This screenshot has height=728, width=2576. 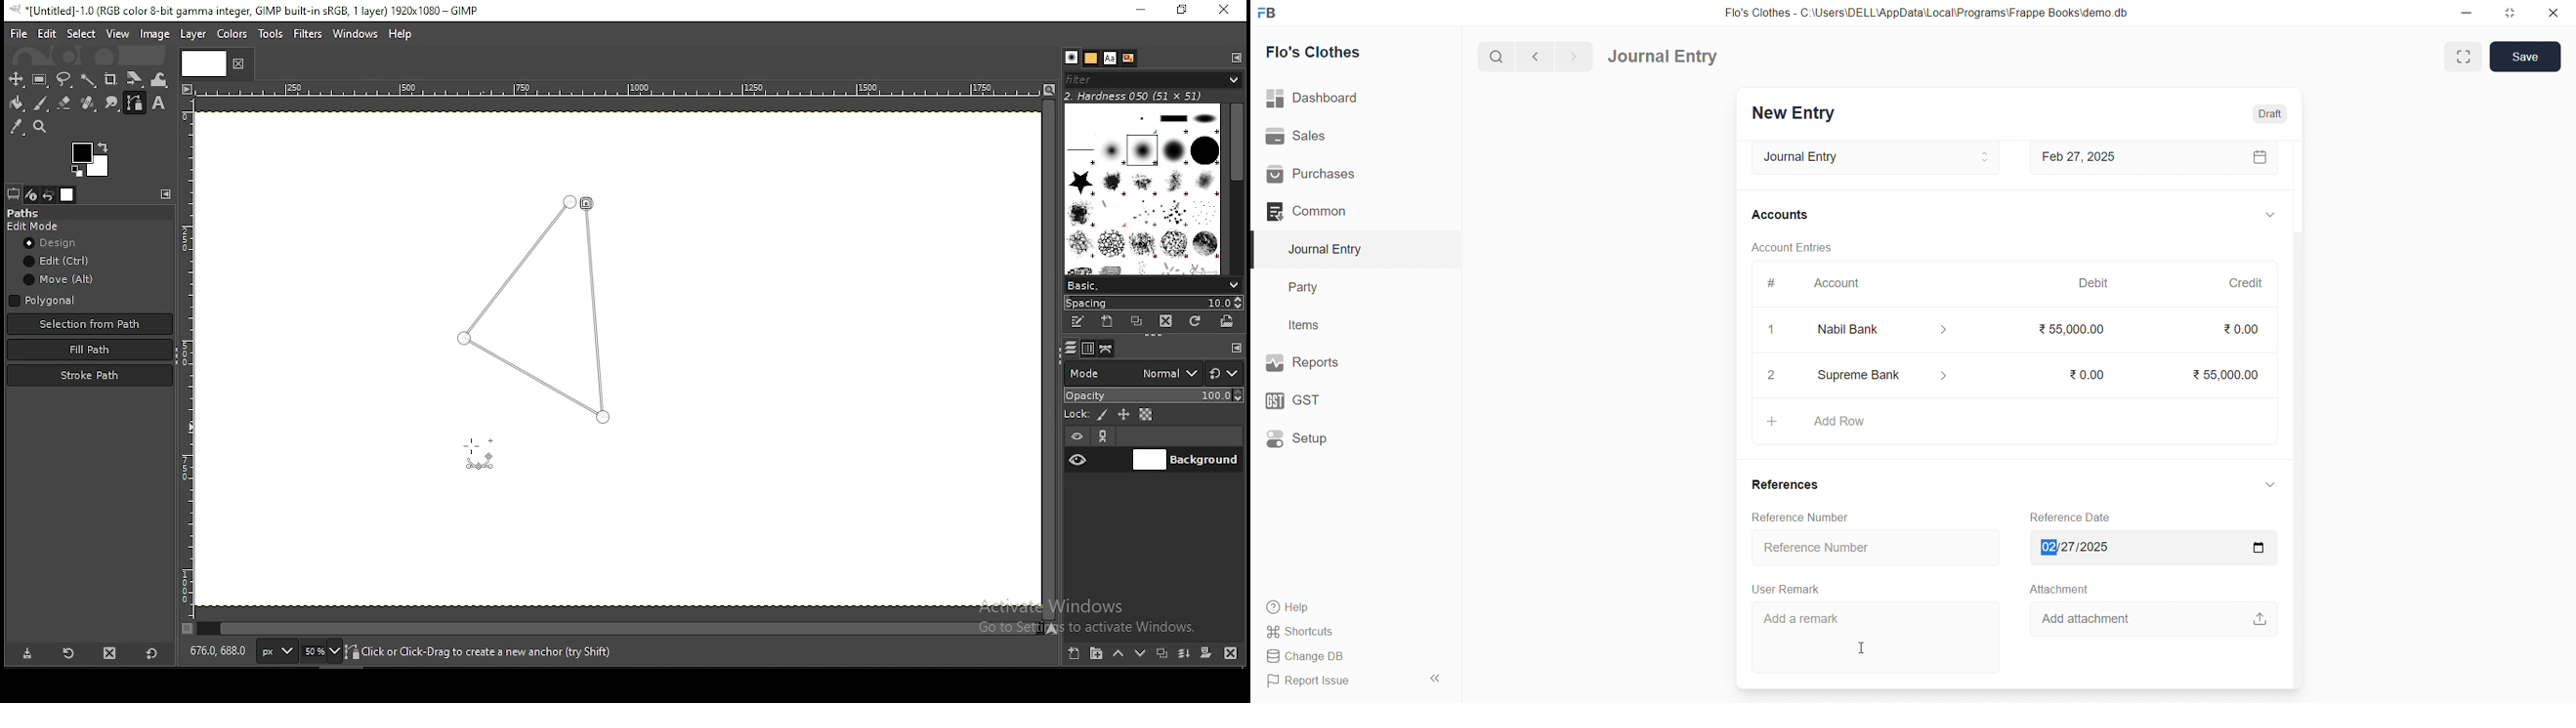 I want to click on New Entry, so click(x=1796, y=114).